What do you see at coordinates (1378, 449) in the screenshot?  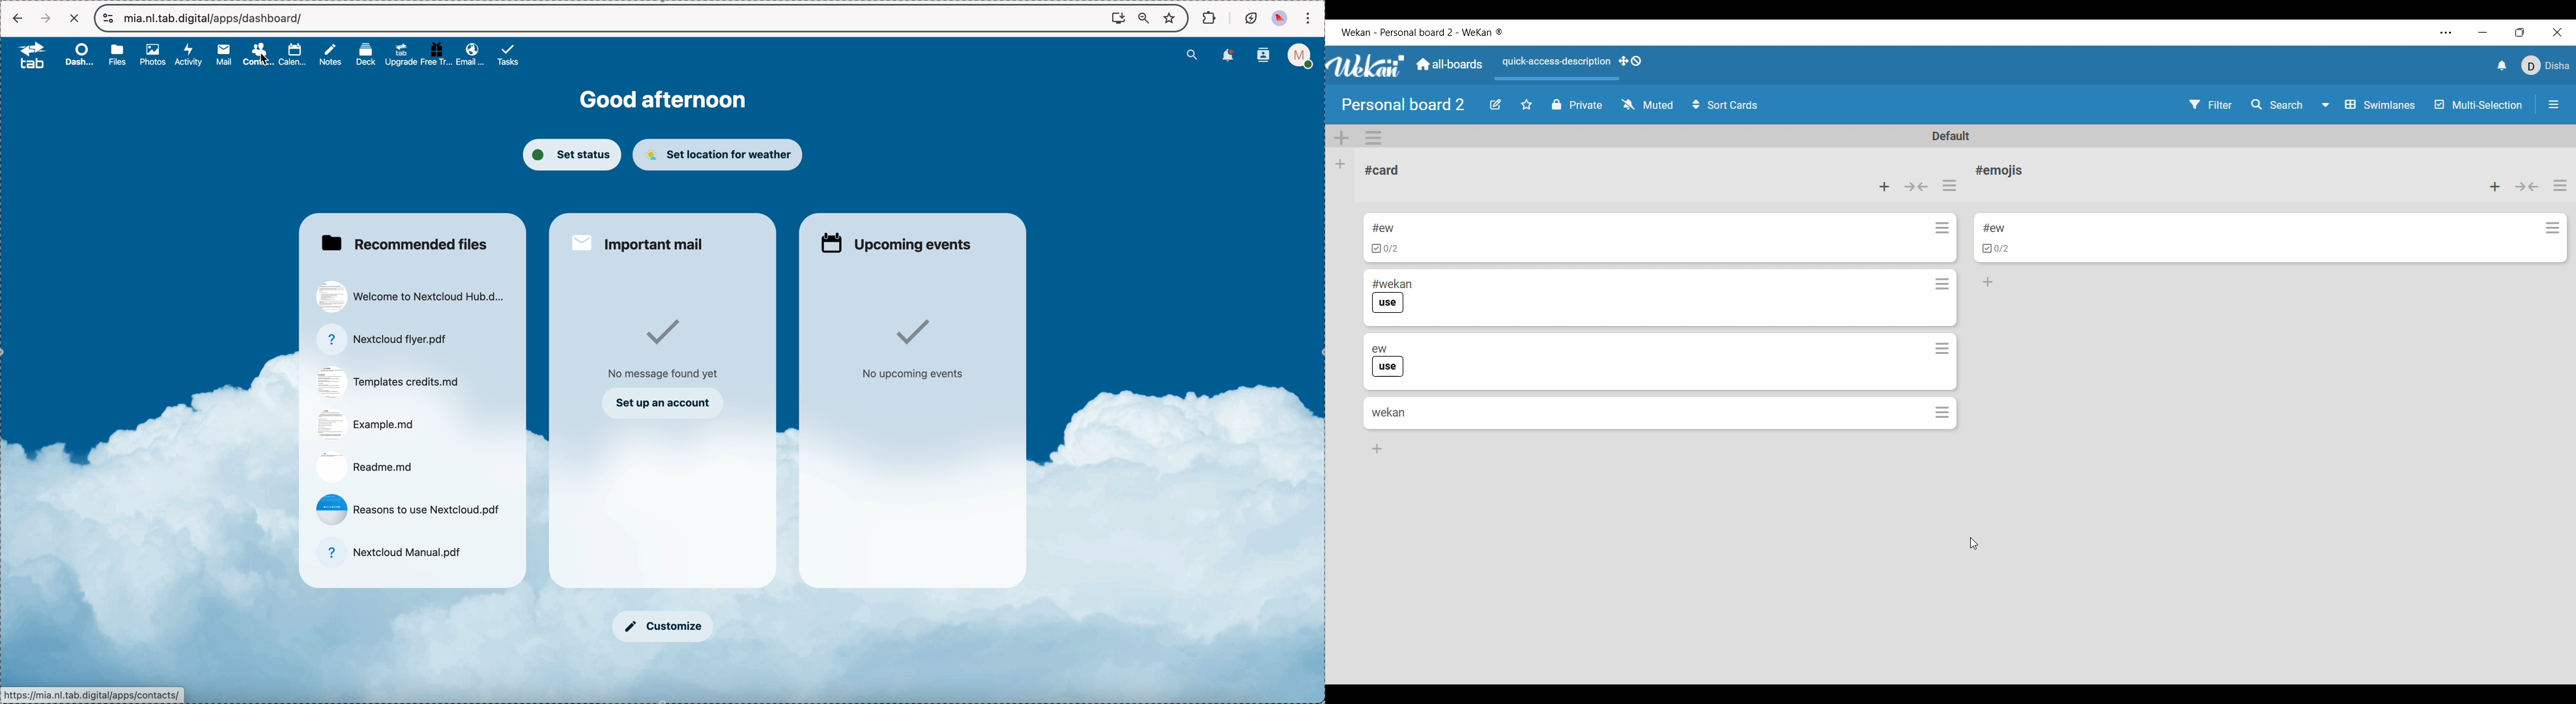 I see `Add card to bottom of list` at bounding box center [1378, 449].